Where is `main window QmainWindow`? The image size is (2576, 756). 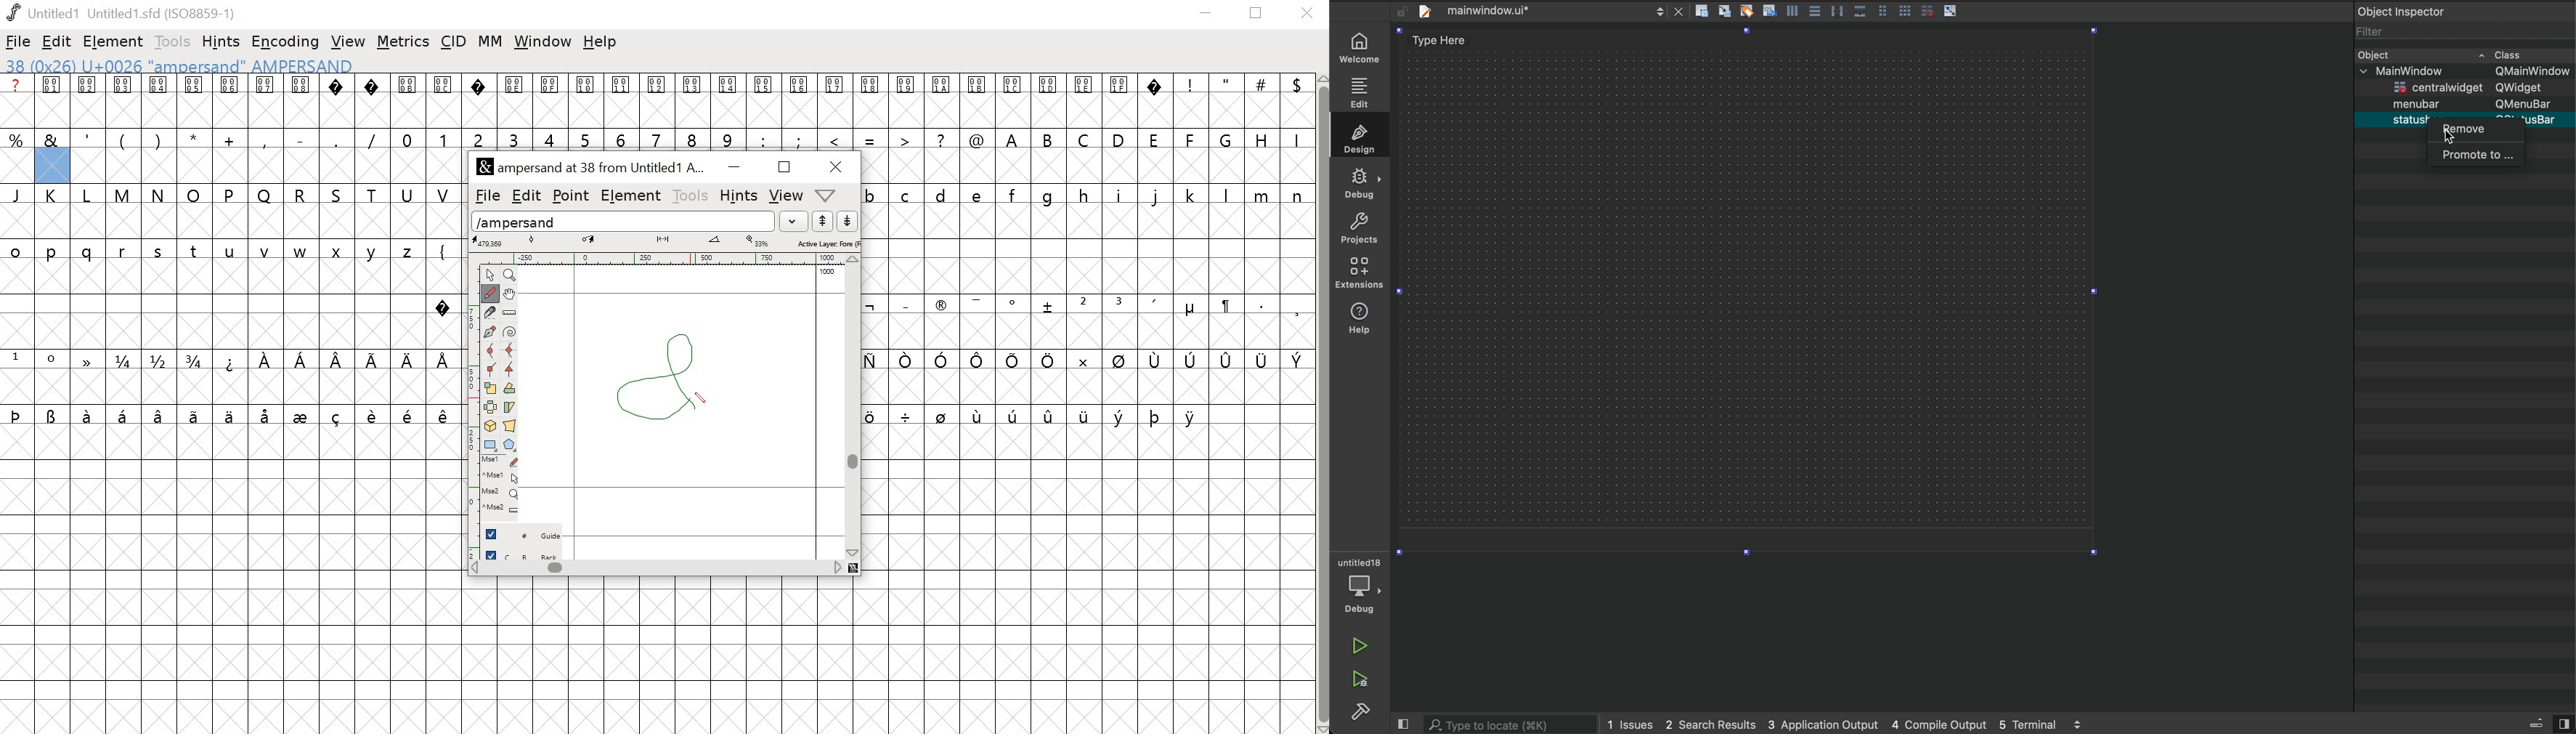
main window QmainWindow is located at coordinates (2462, 73).